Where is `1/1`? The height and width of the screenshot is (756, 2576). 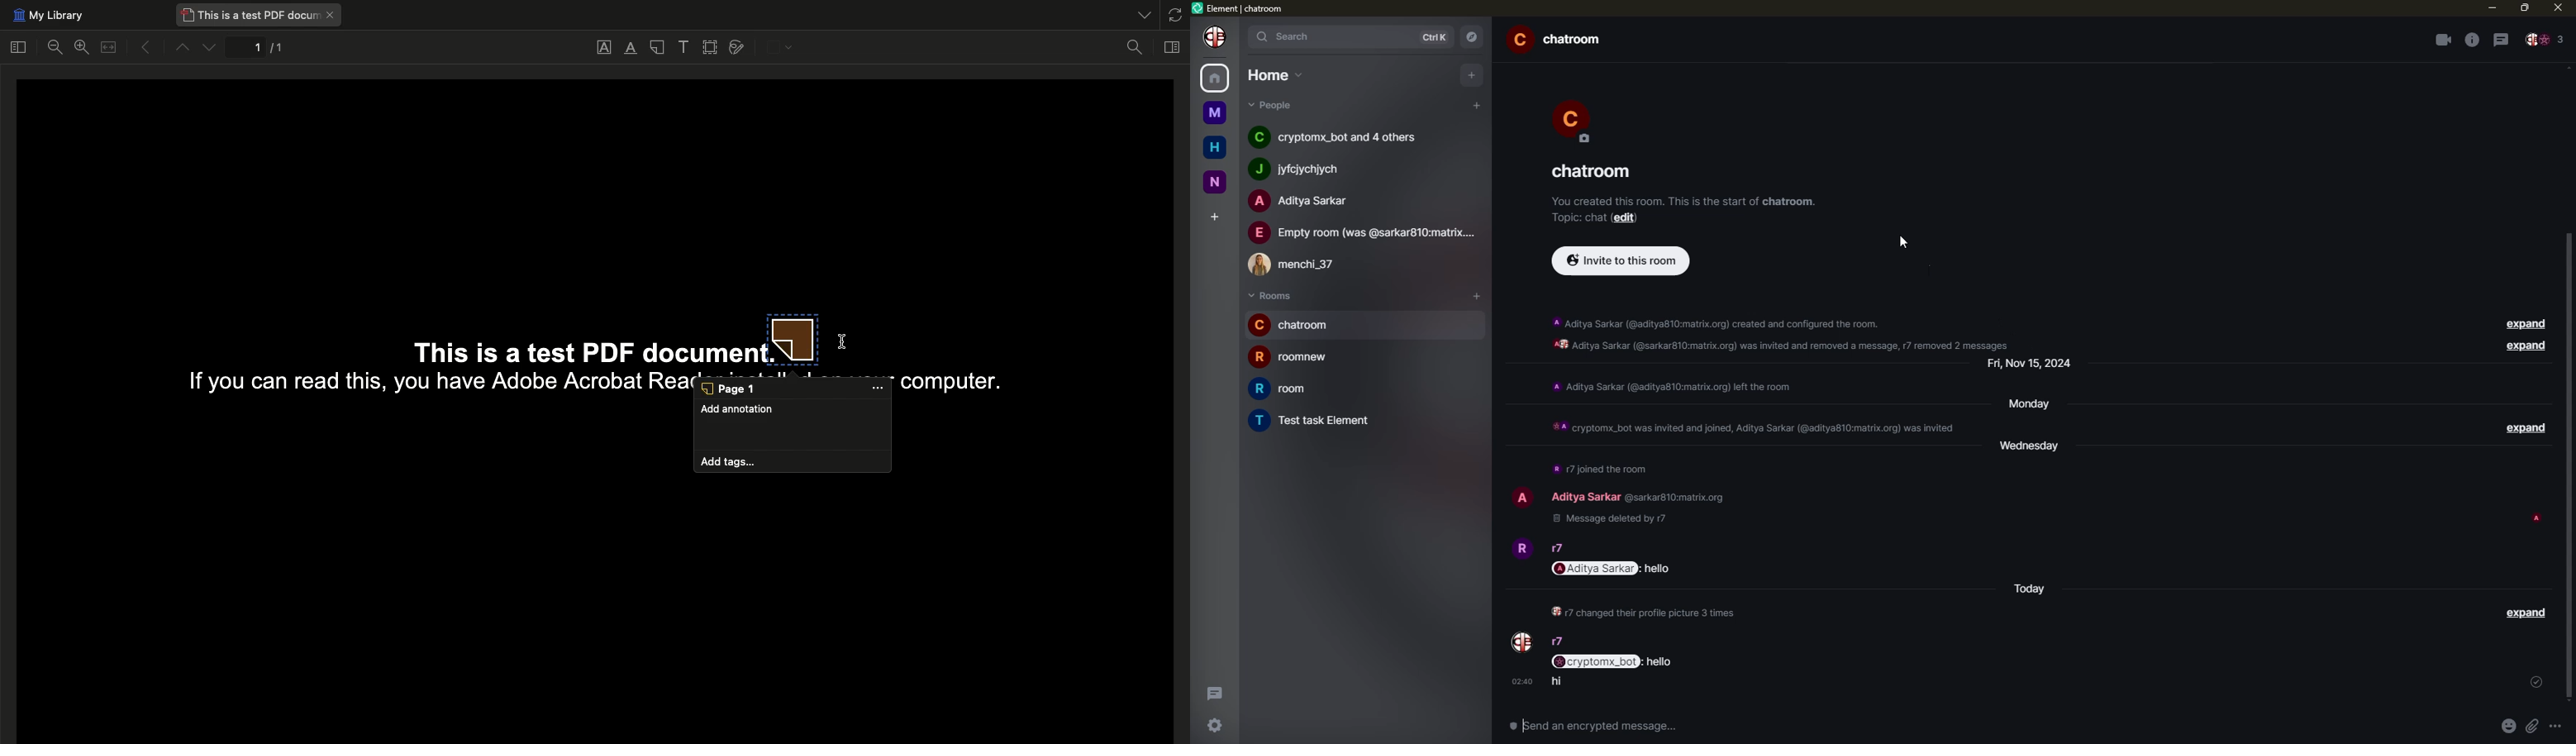 1/1 is located at coordinates (260, 50).